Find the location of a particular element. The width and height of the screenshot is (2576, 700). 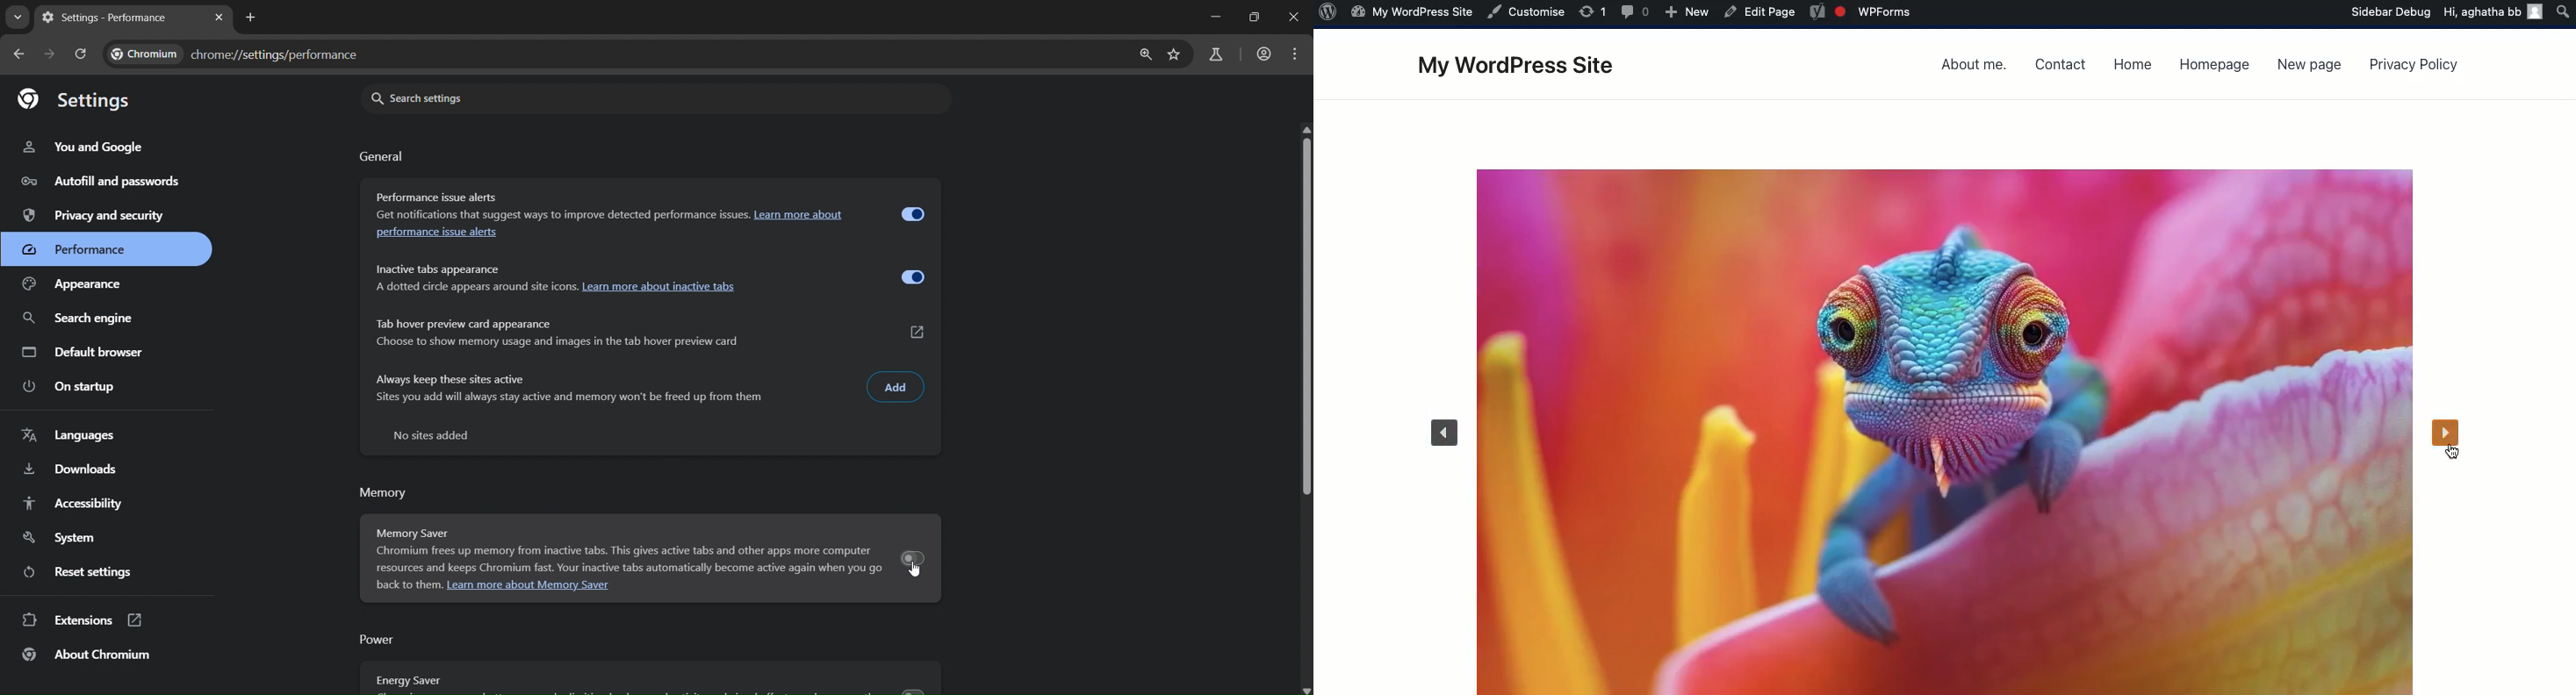

bookmark page is located at coordinates (1175, 57).